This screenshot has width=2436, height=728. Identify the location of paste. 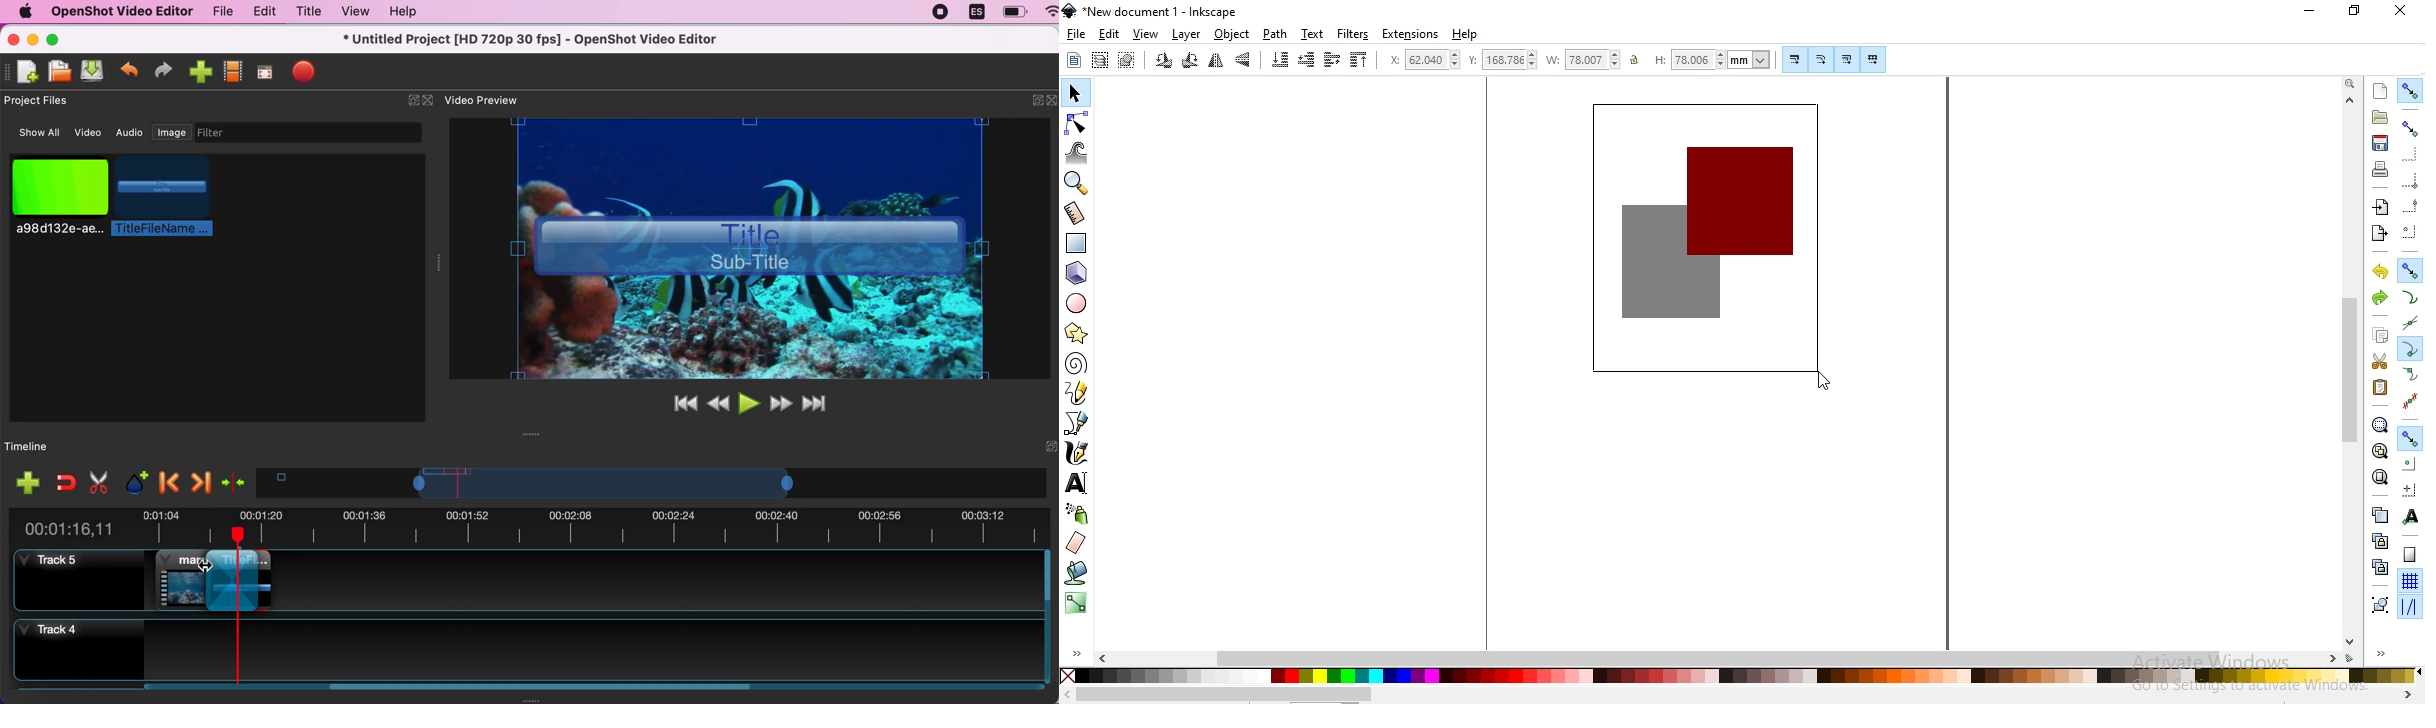
(2379, 387).